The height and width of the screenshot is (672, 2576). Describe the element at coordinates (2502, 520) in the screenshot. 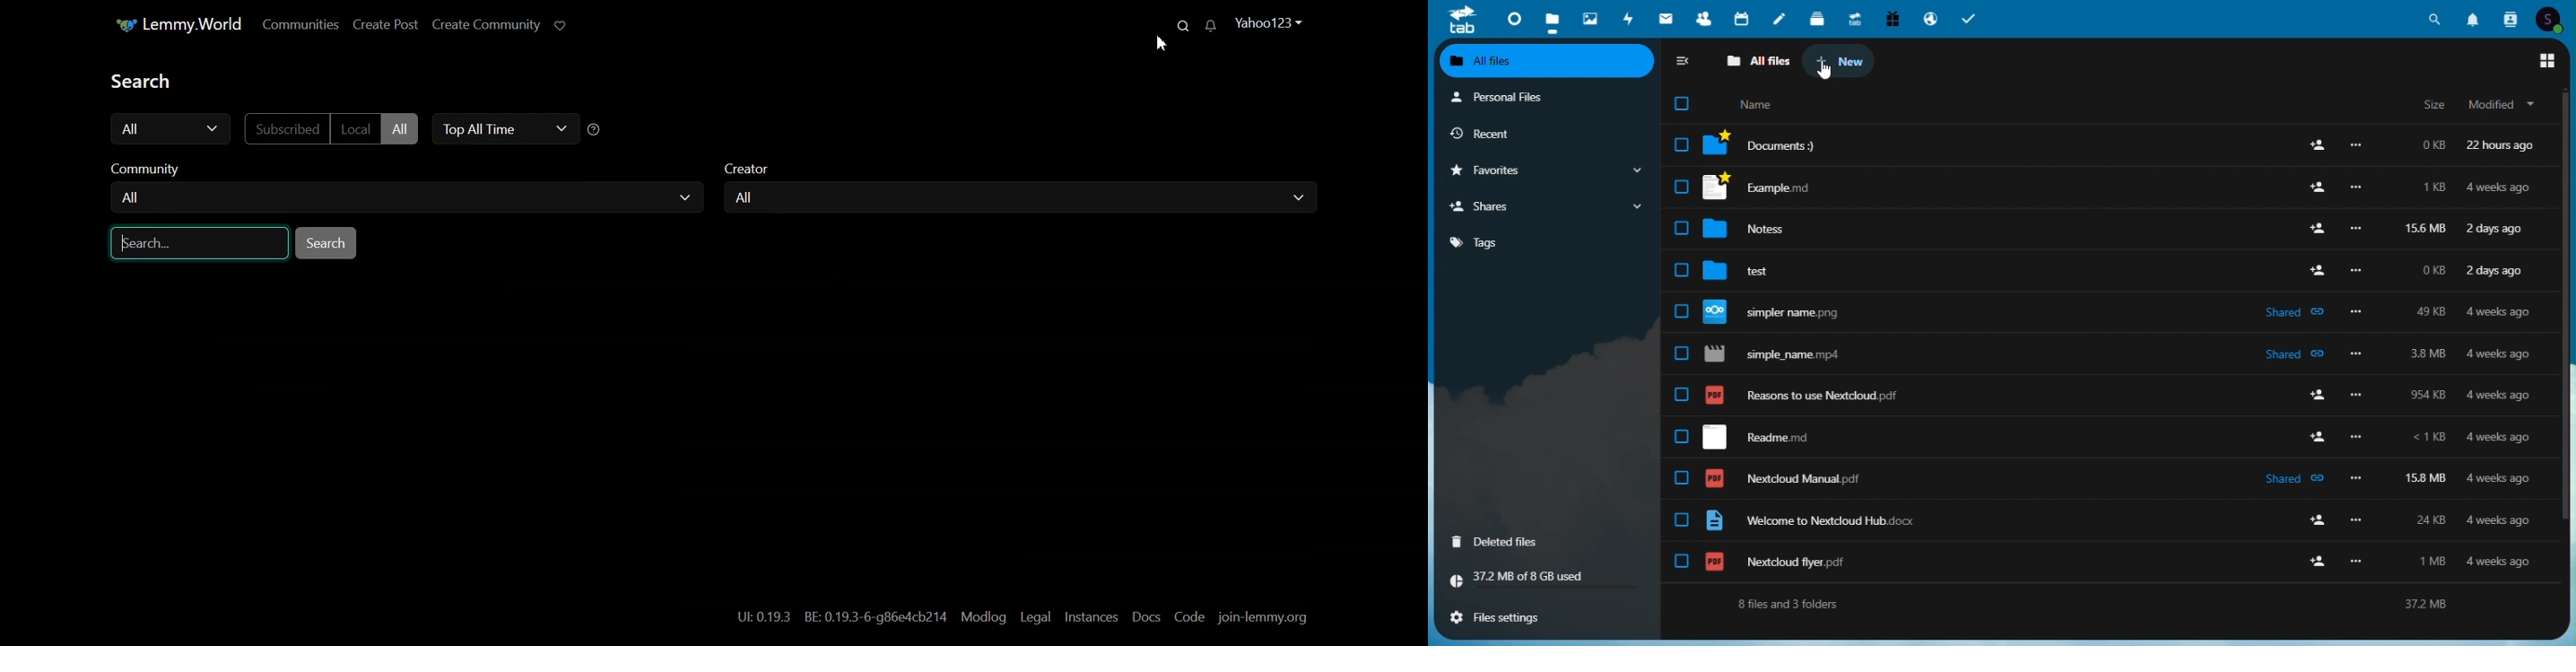

I see `4 weeks ago` at that location.